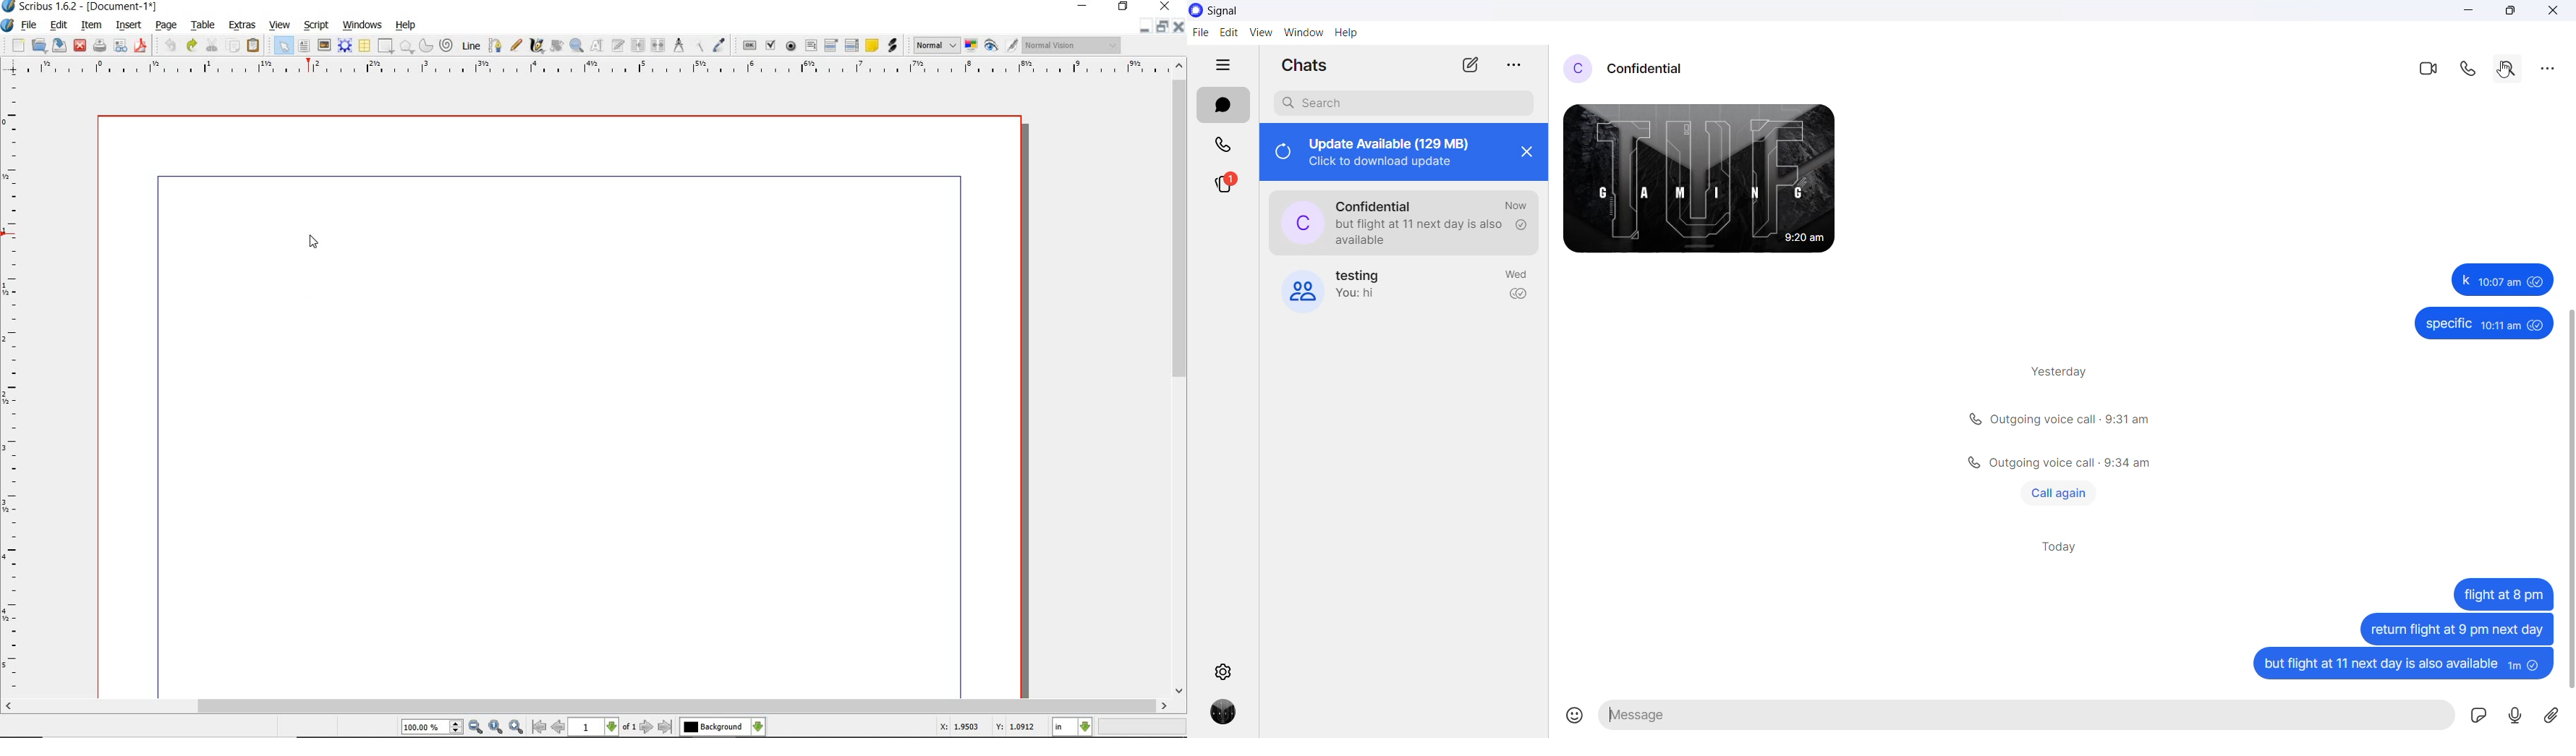  I want to click on view , so click(282, 25).